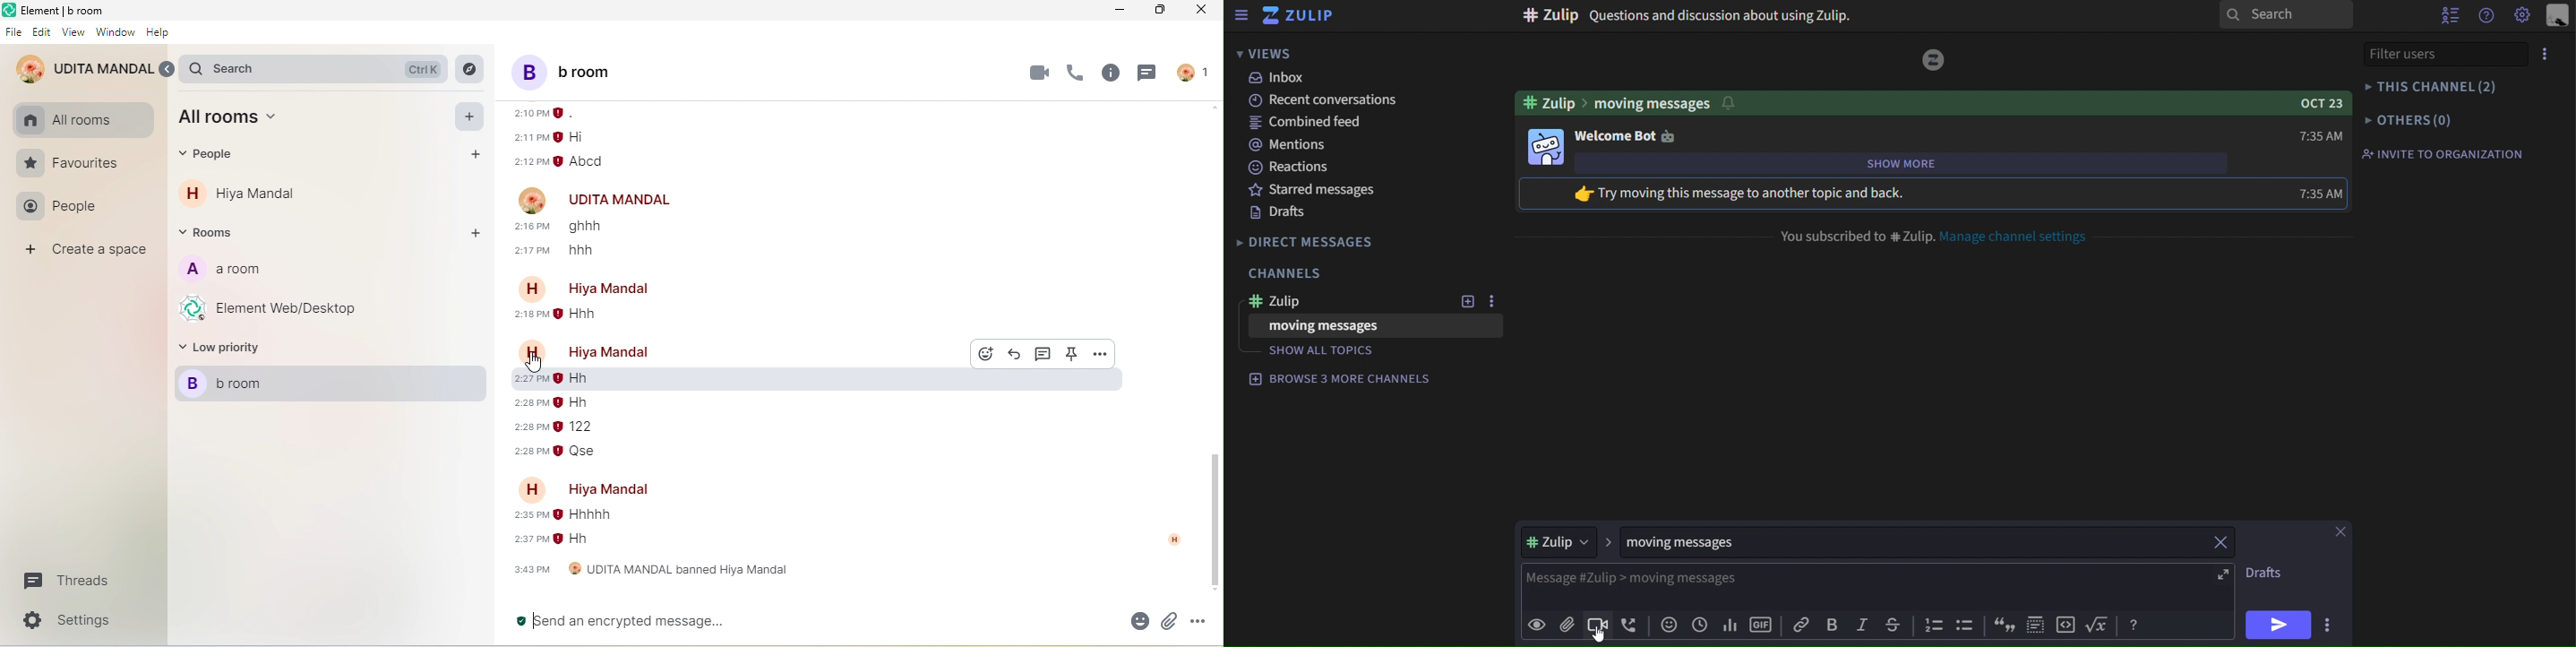  Describe the element at coordinates (1855, 234) in the screenshot. I see `you subscribed to #zulip` at that location.